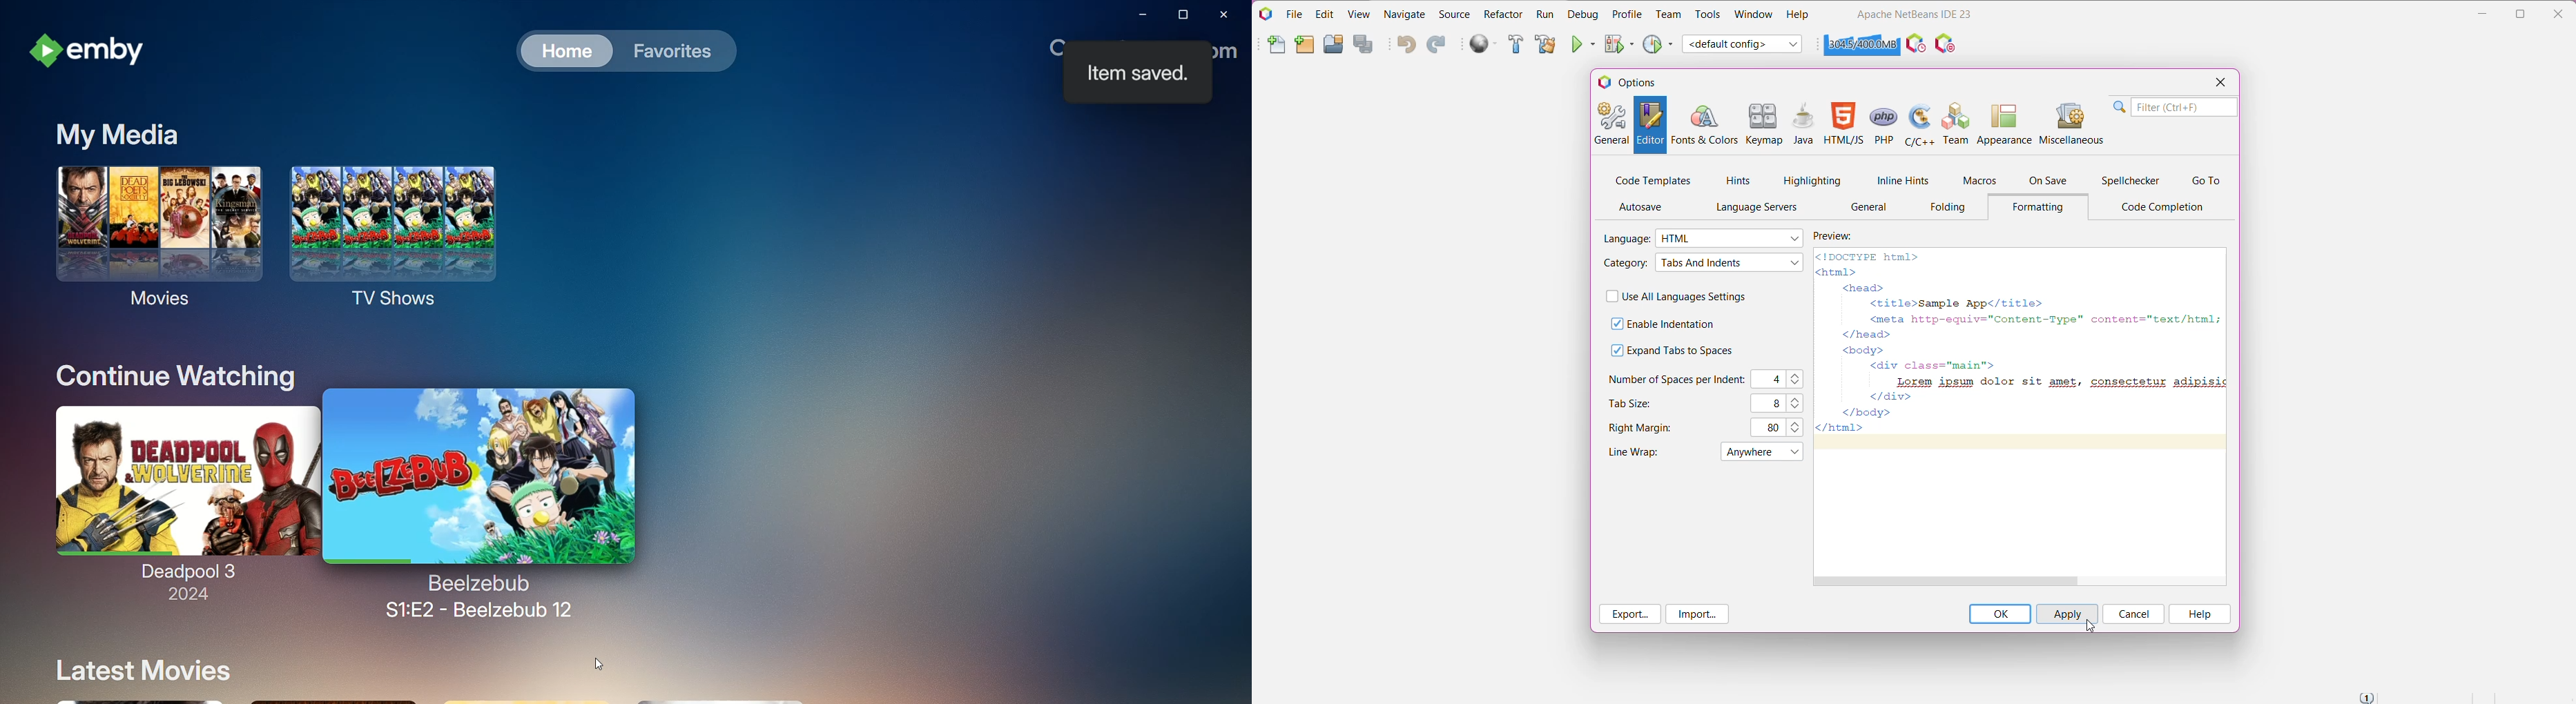  Describe the element at coordinates (1885, 124) in the screenshot. I see `PHP` at that location.